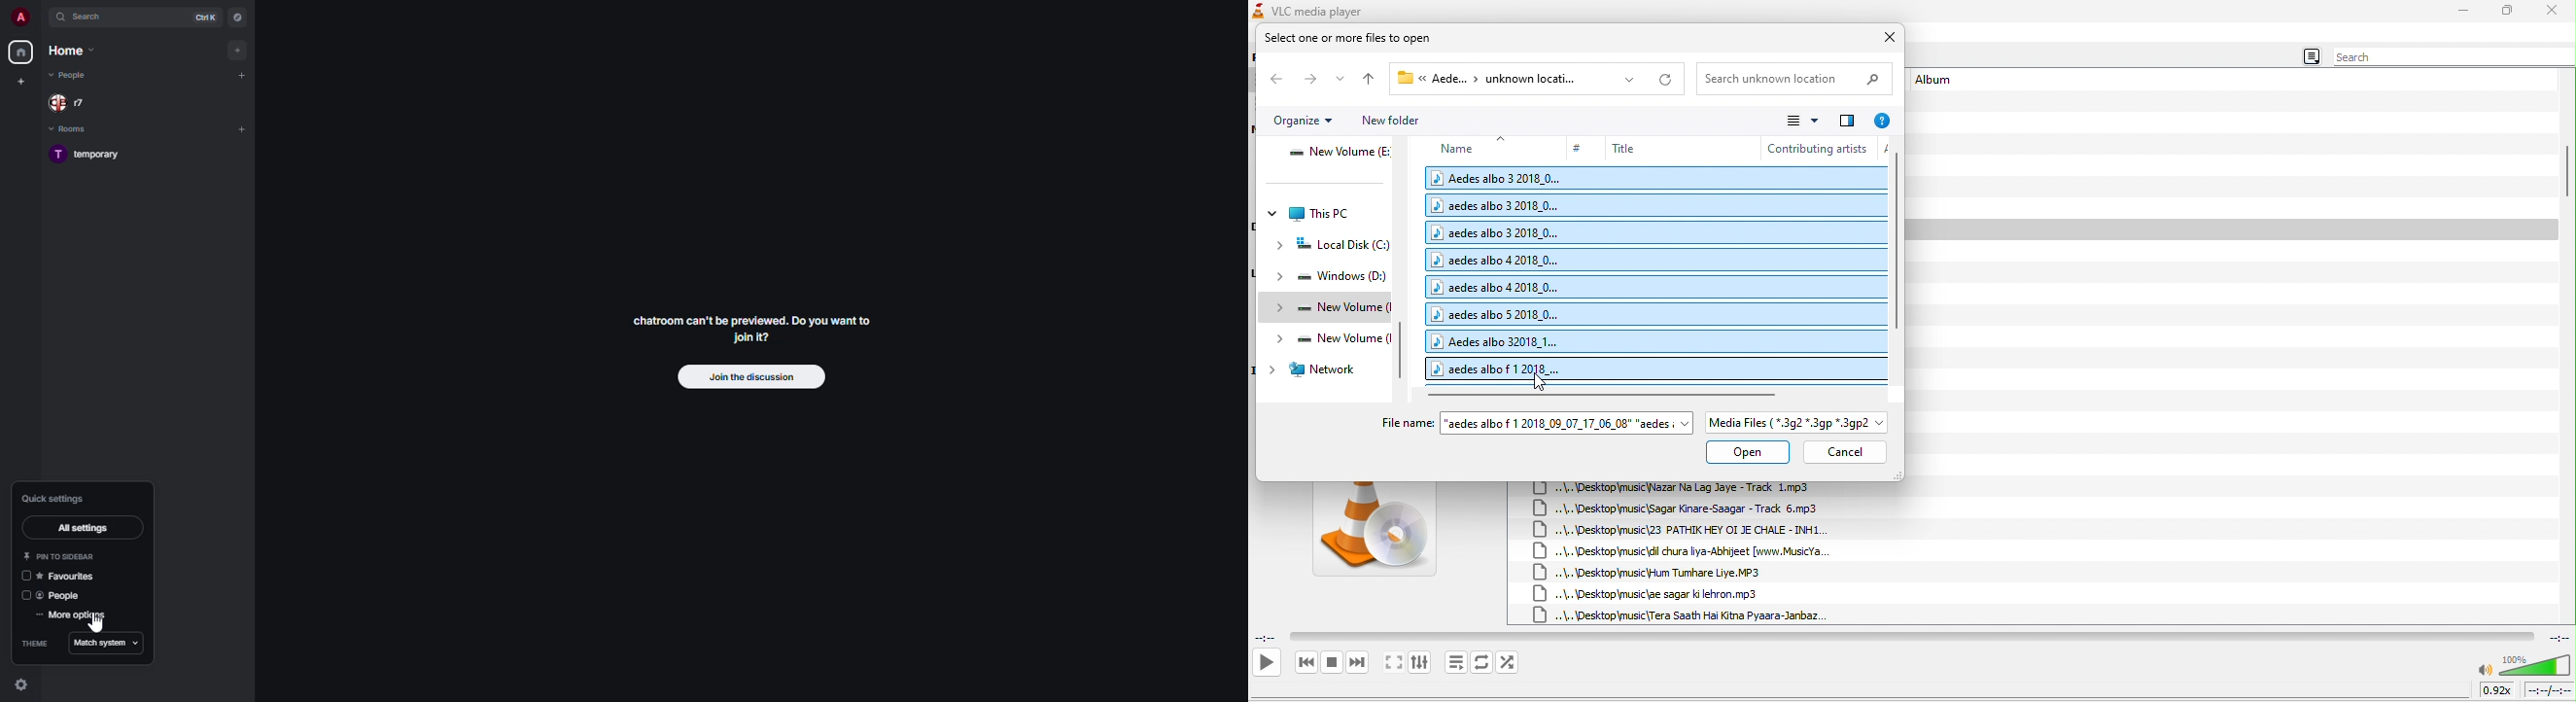 The width and height of the screenshot is (2576, 728). What do you see at coordinates (85, 526) in the screenshot?
I see `` at bounding box center [85, 526].